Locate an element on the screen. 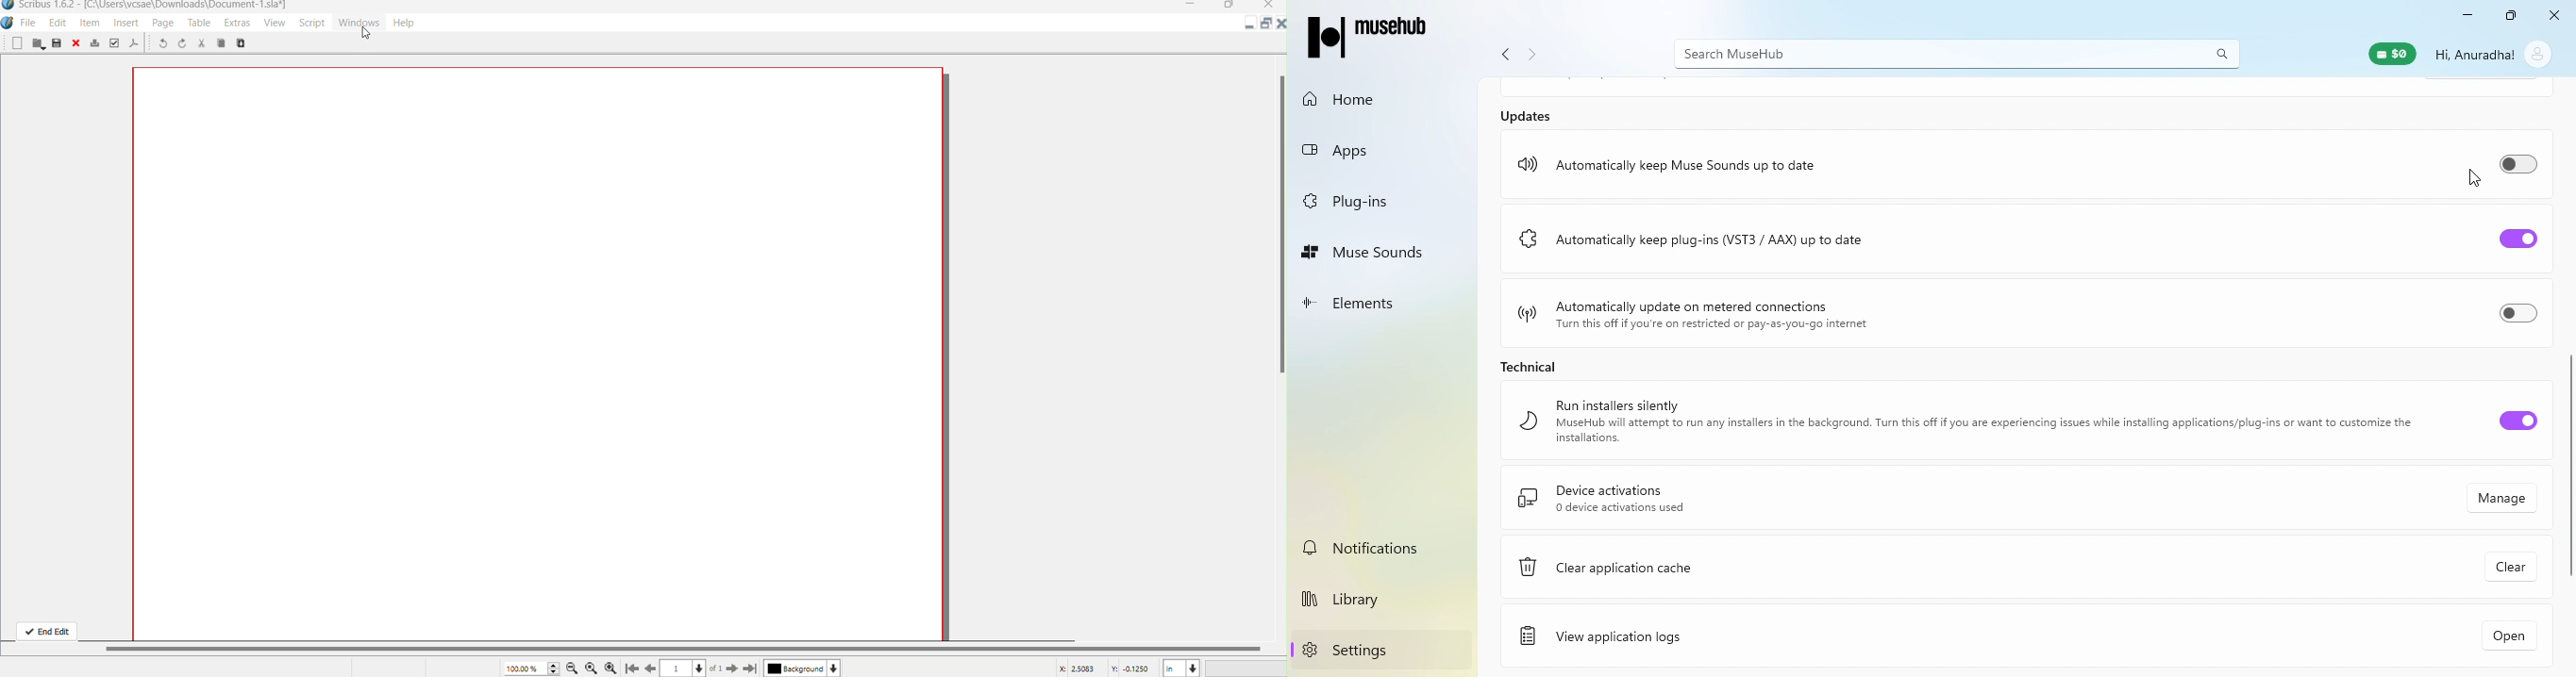  Box is located at coordinates (1229, 6).